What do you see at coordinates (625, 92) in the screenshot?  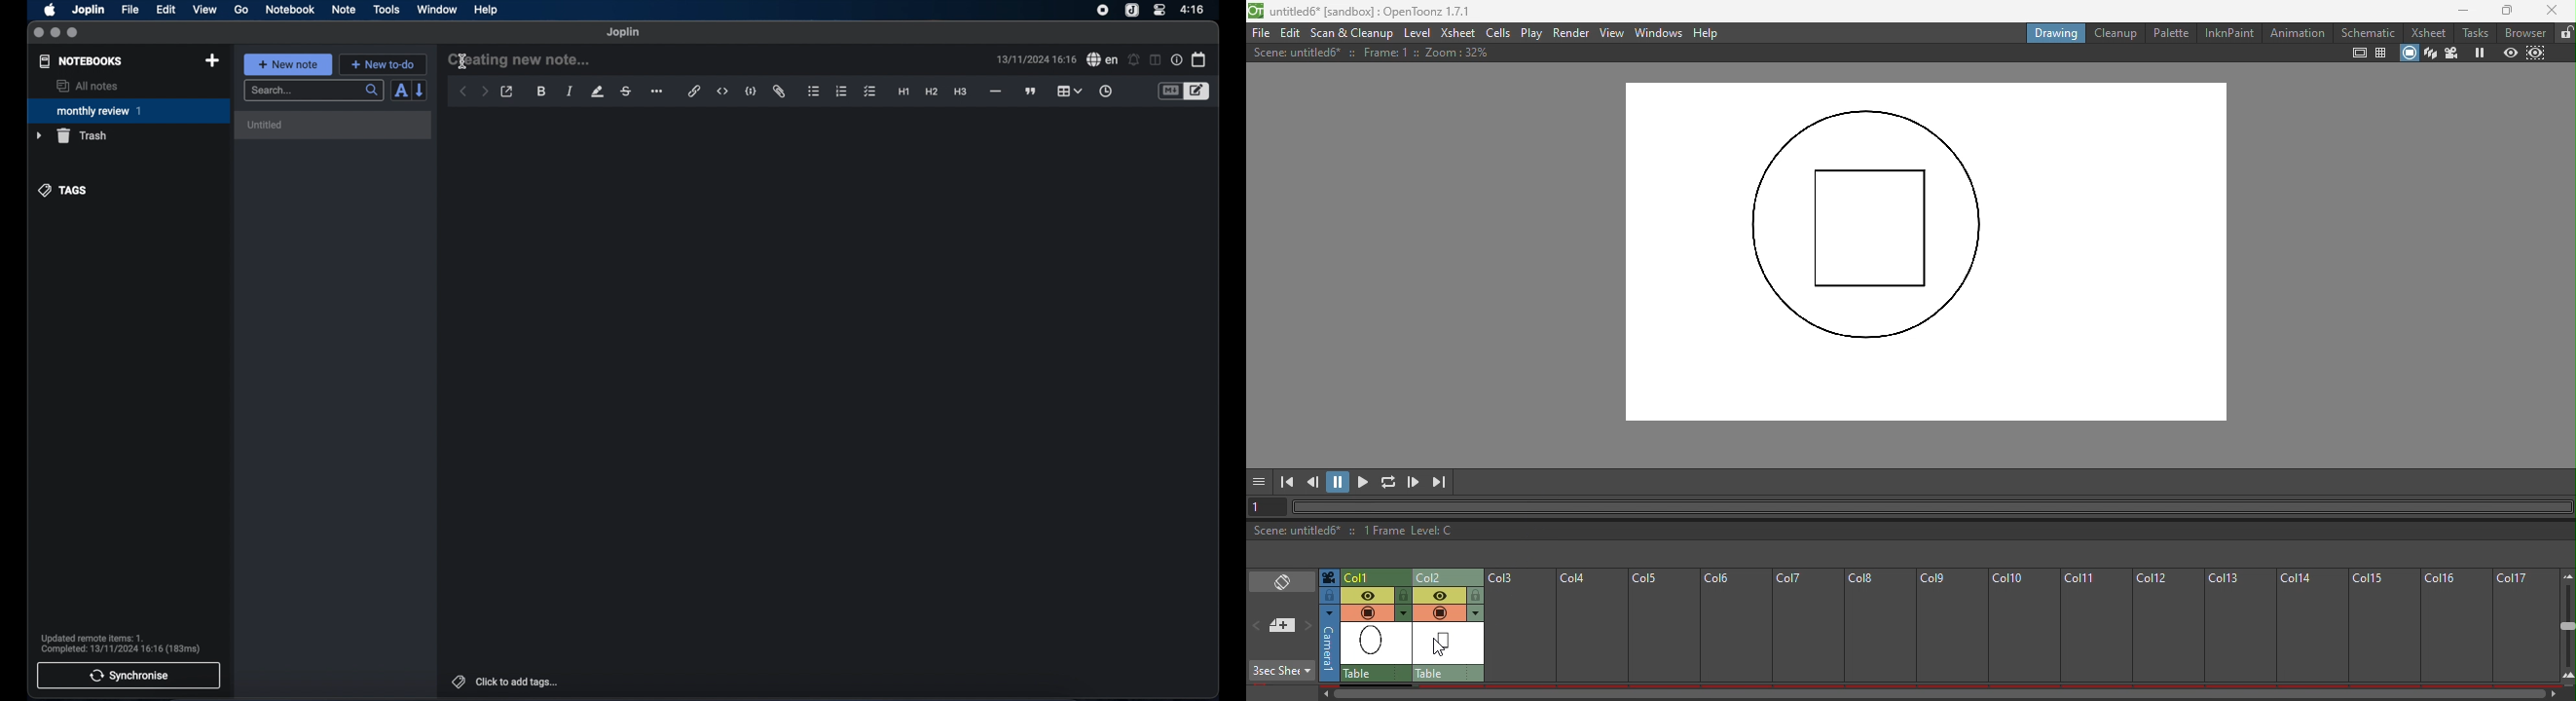 I see `strikethrough` at bounding box center [625, 92].